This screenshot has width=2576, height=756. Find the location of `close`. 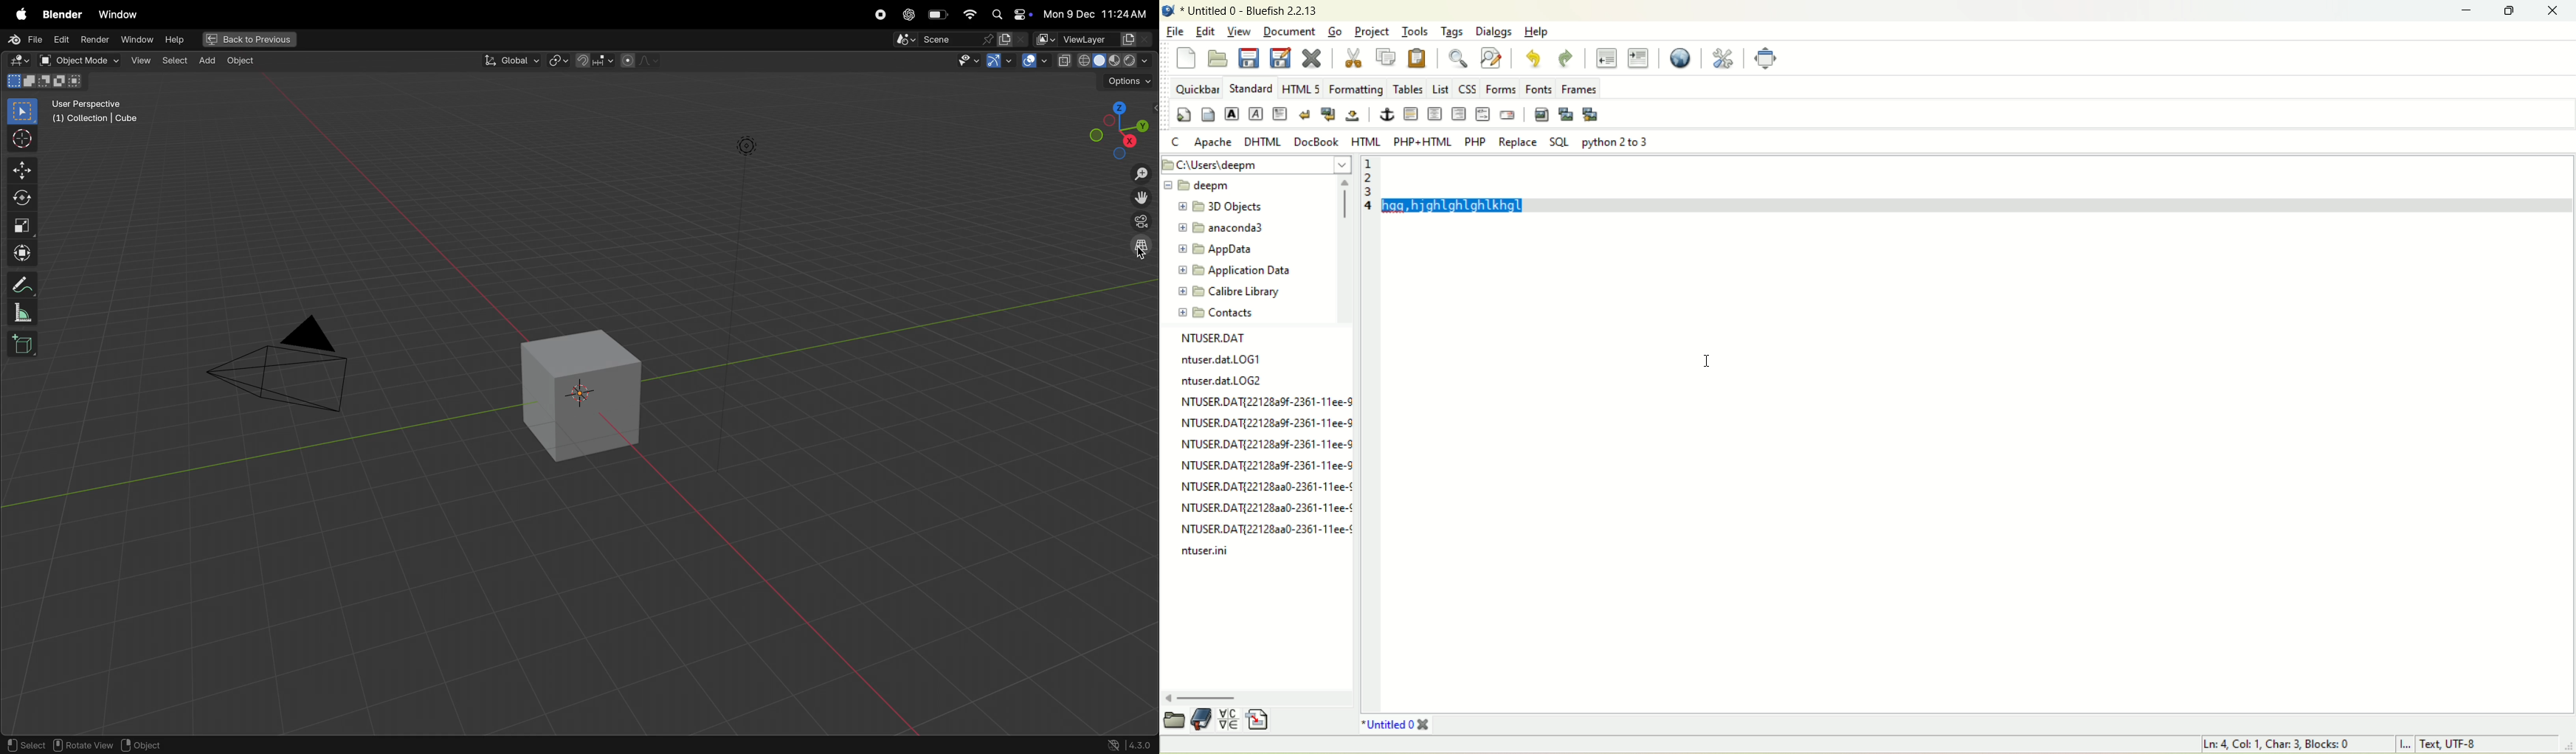

close is located at coordinates (1426, 724).